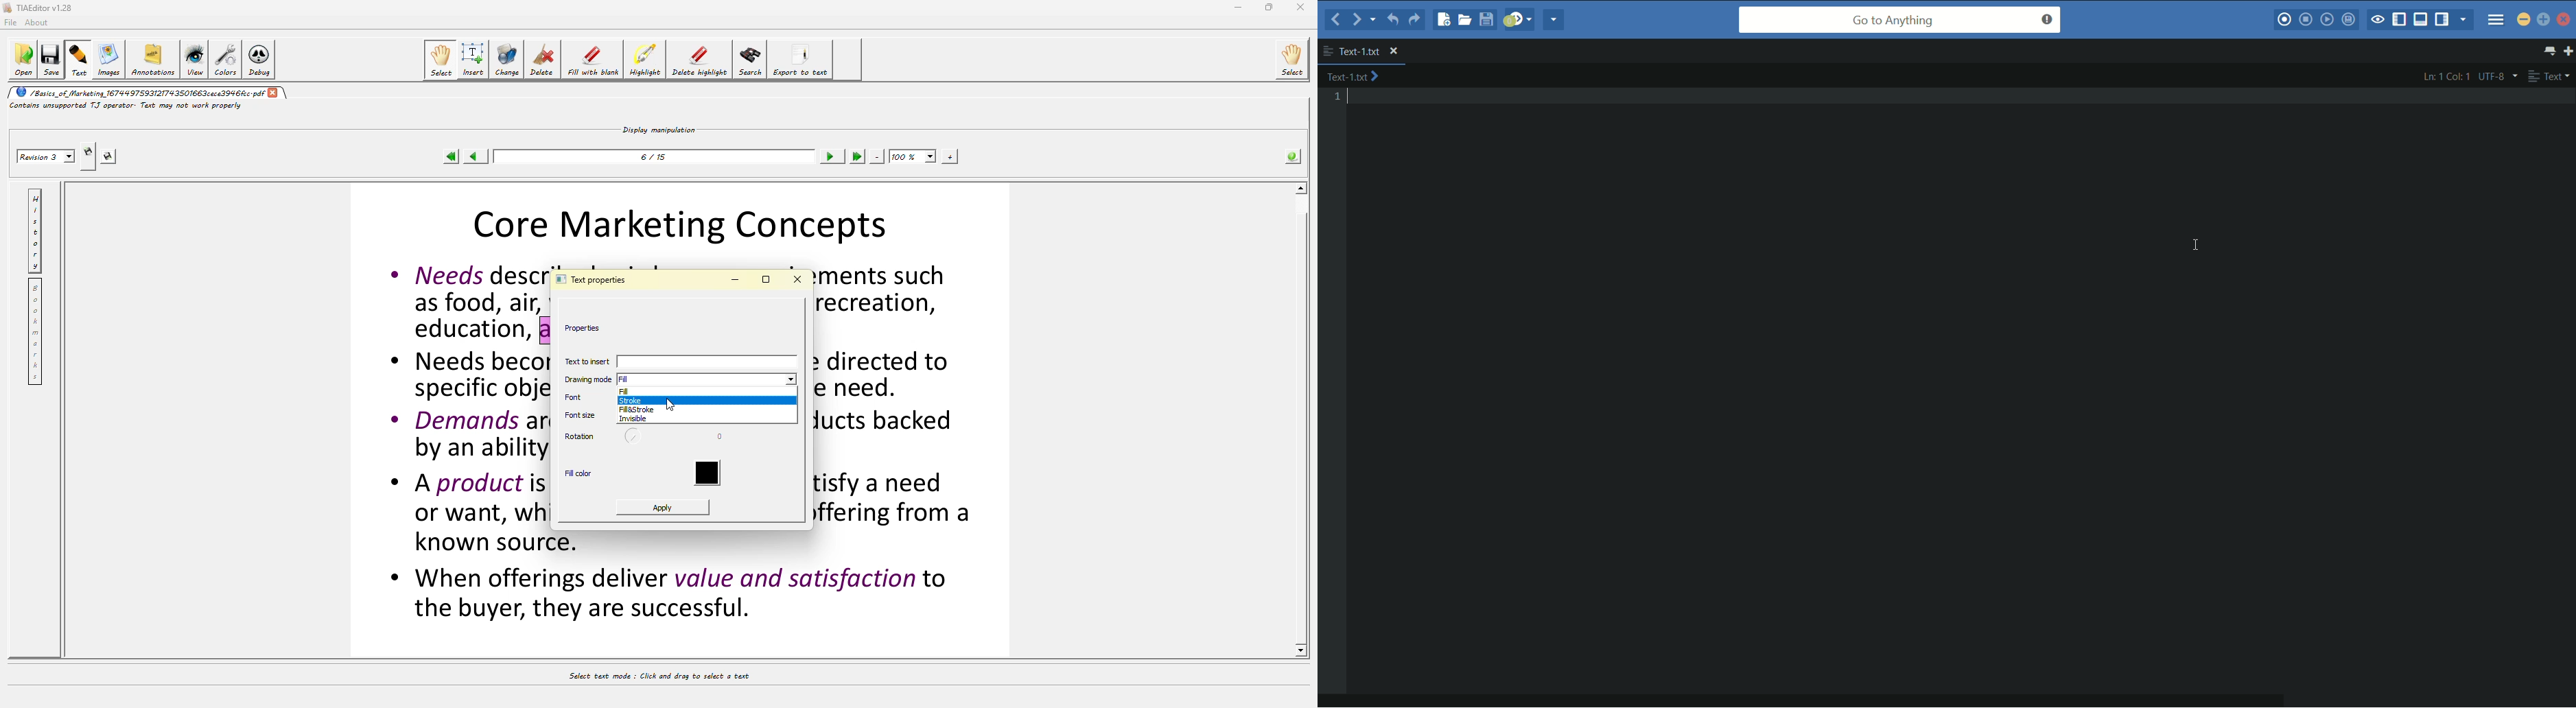  I want to click on new tab, so click(2569, 50).